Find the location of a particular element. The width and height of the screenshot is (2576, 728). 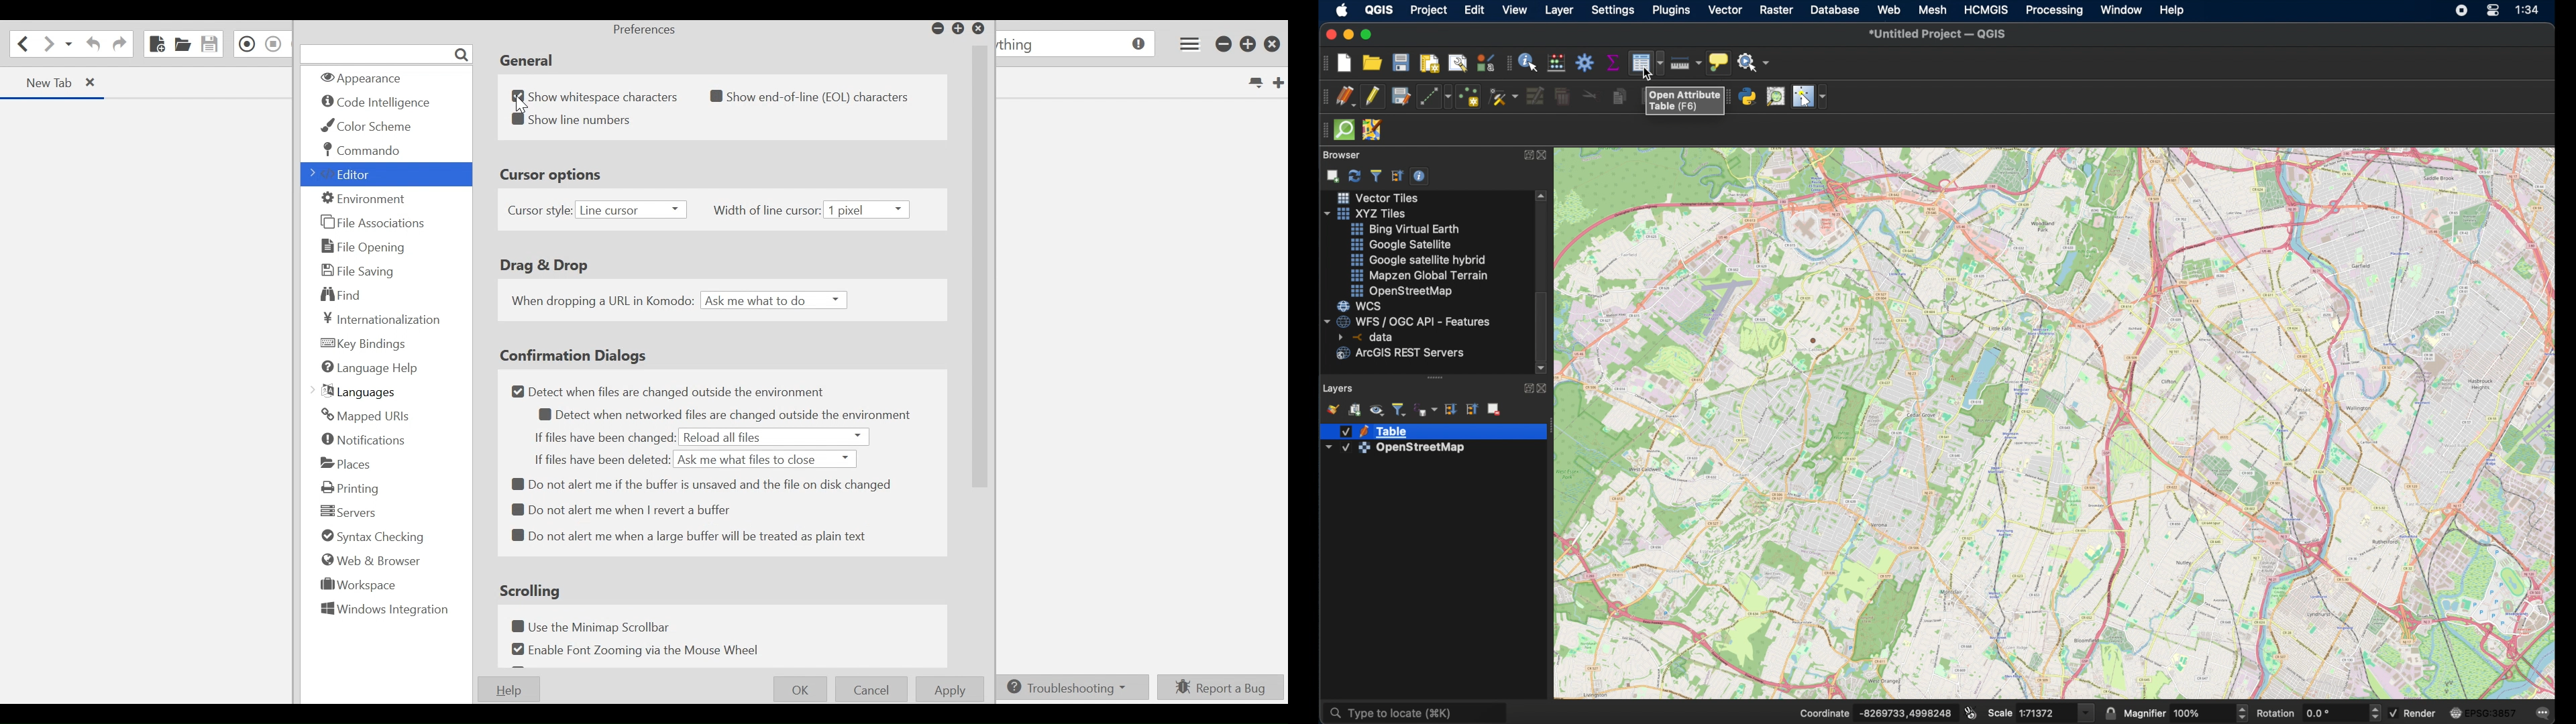

browser is located at coordinates (1343, 154).